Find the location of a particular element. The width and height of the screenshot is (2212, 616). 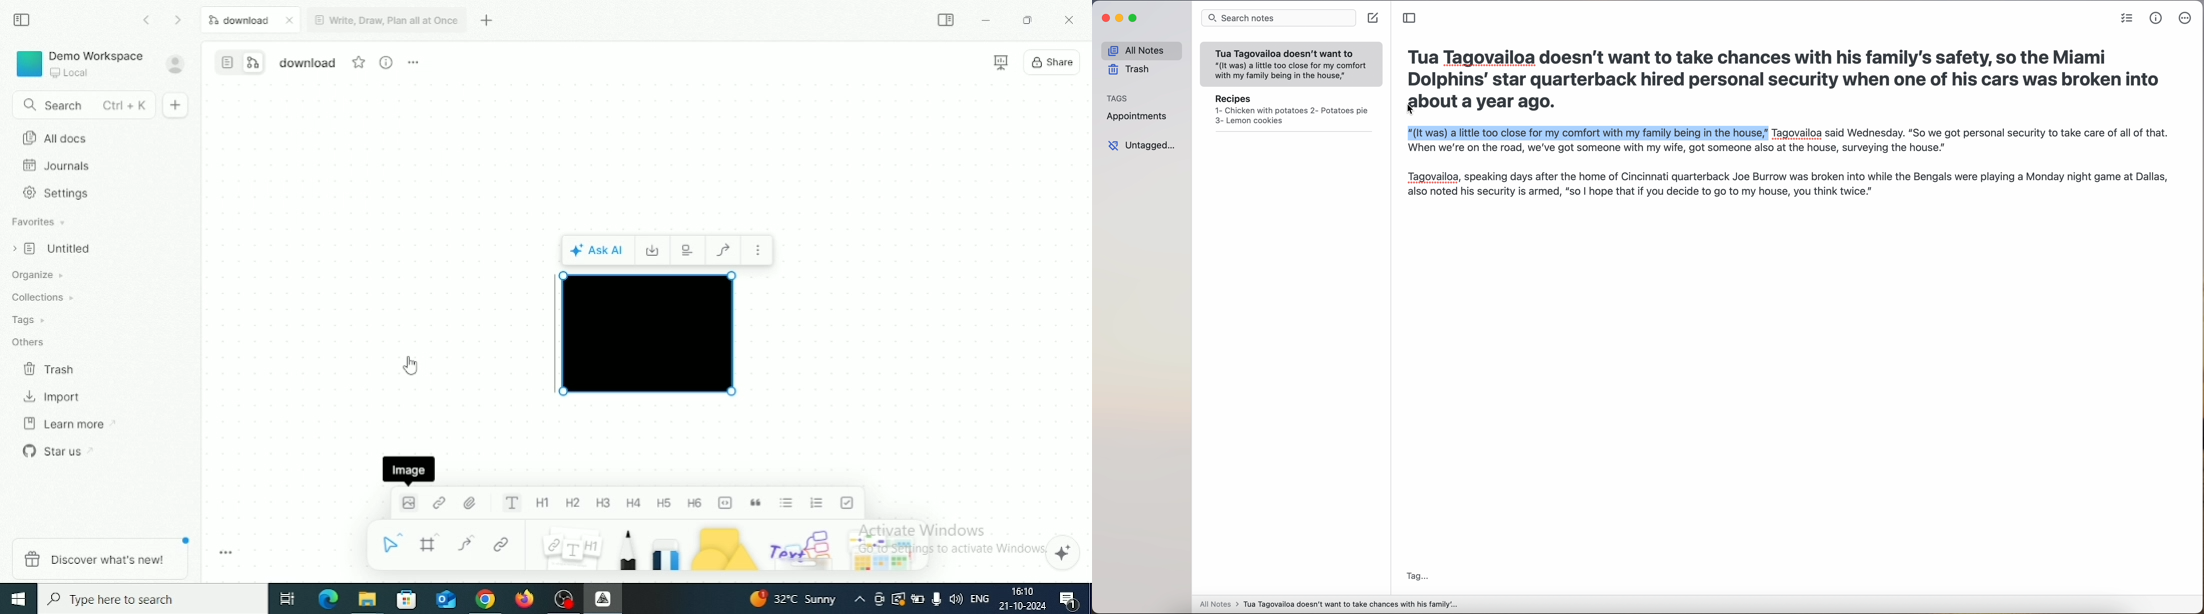

Notifications is located at coordinates (1071, 600).